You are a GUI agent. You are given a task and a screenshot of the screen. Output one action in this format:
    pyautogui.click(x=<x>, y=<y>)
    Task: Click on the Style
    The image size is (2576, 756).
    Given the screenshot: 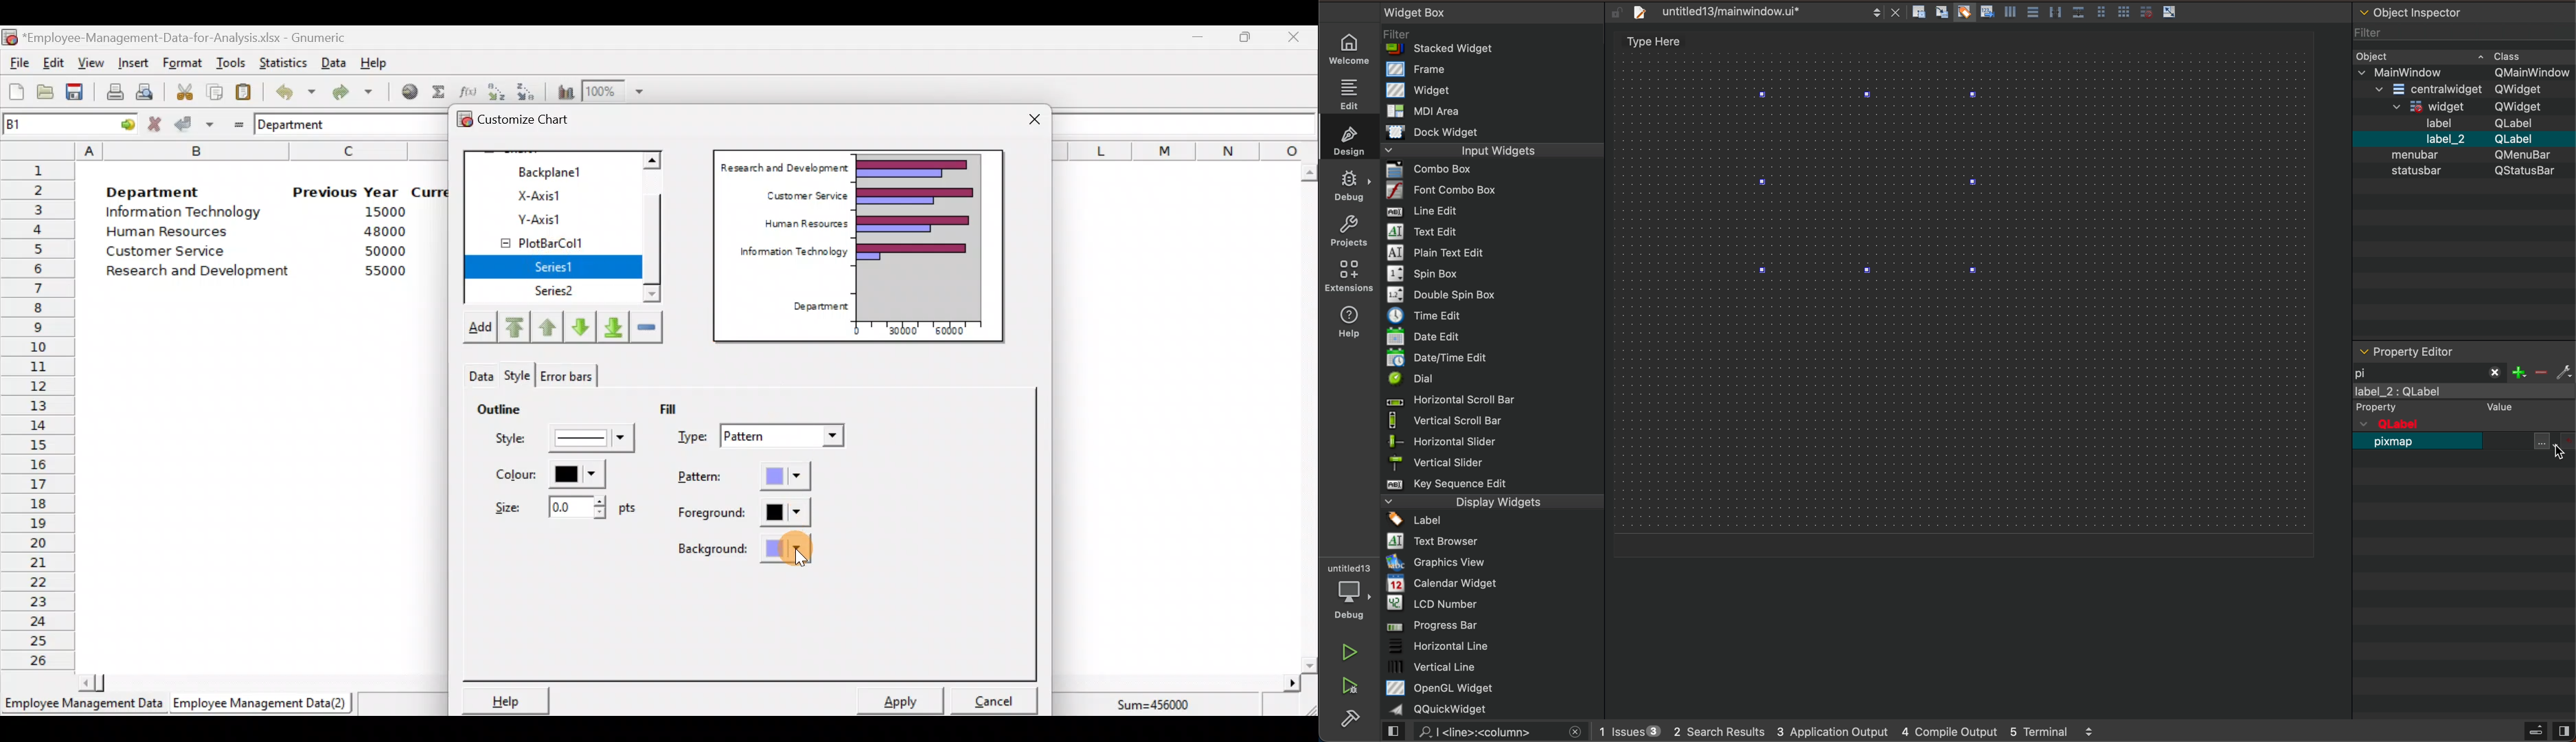 What is the action you would take?
    pyautogui.click(x=567, y=442)
    